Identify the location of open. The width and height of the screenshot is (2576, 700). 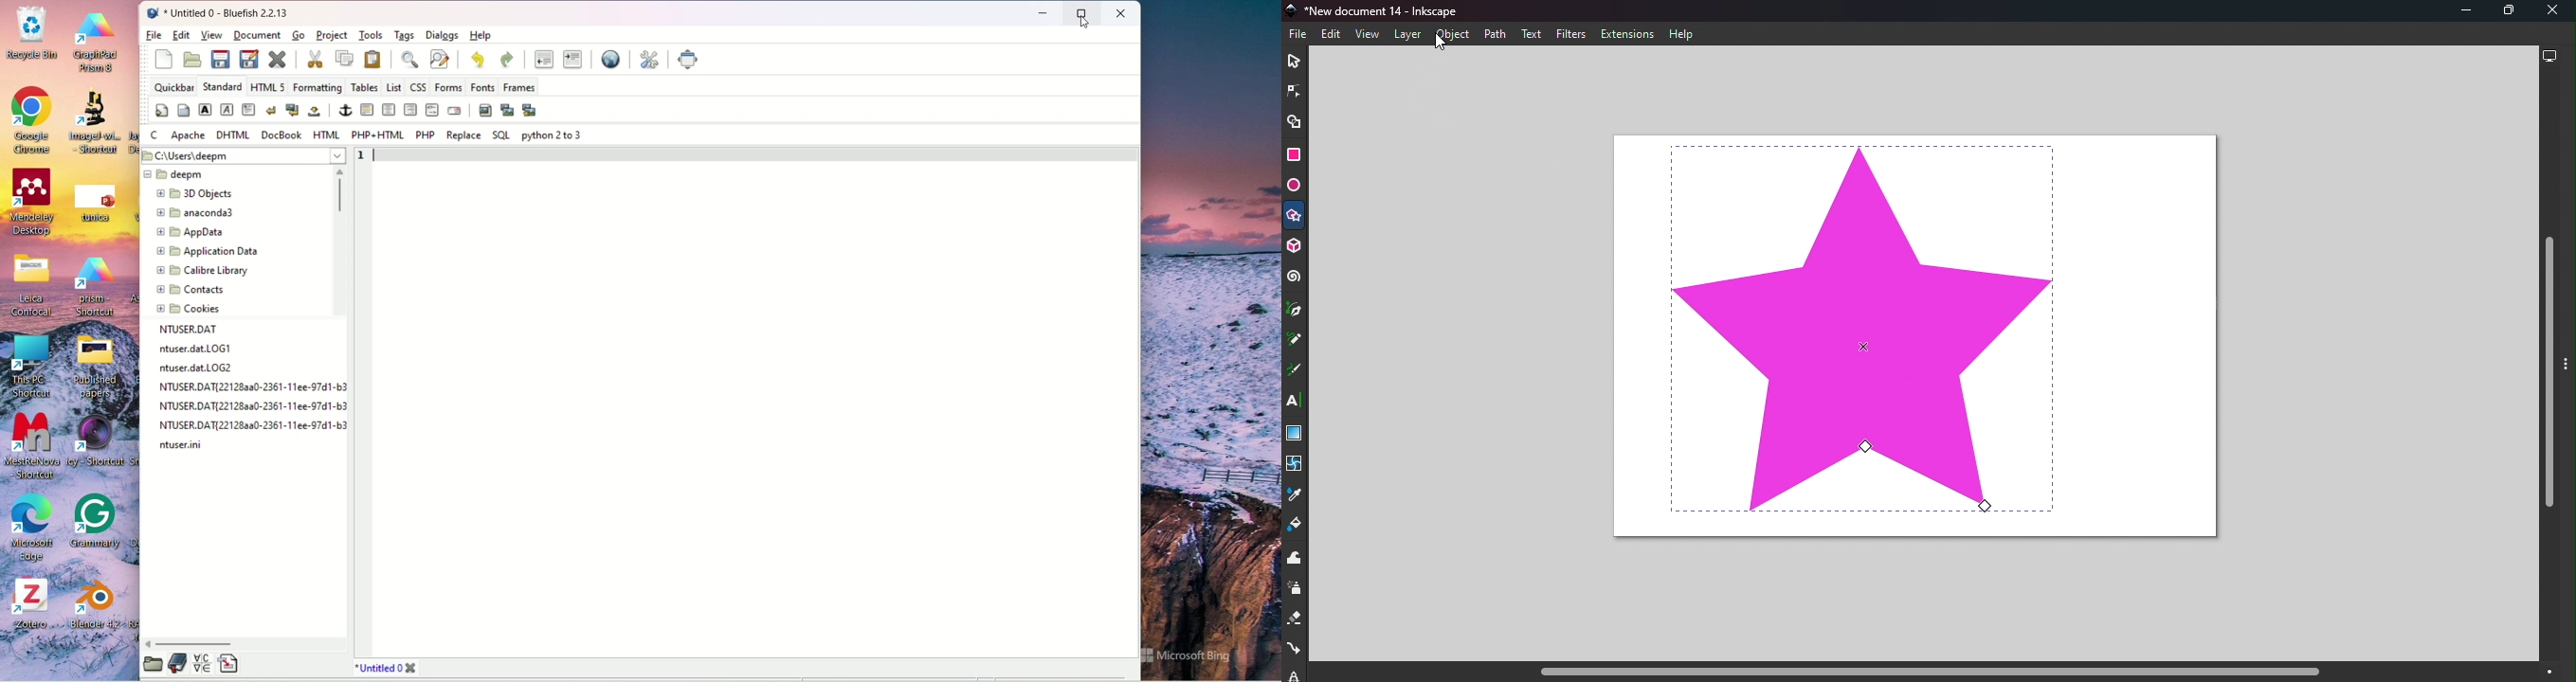
(193, 59).